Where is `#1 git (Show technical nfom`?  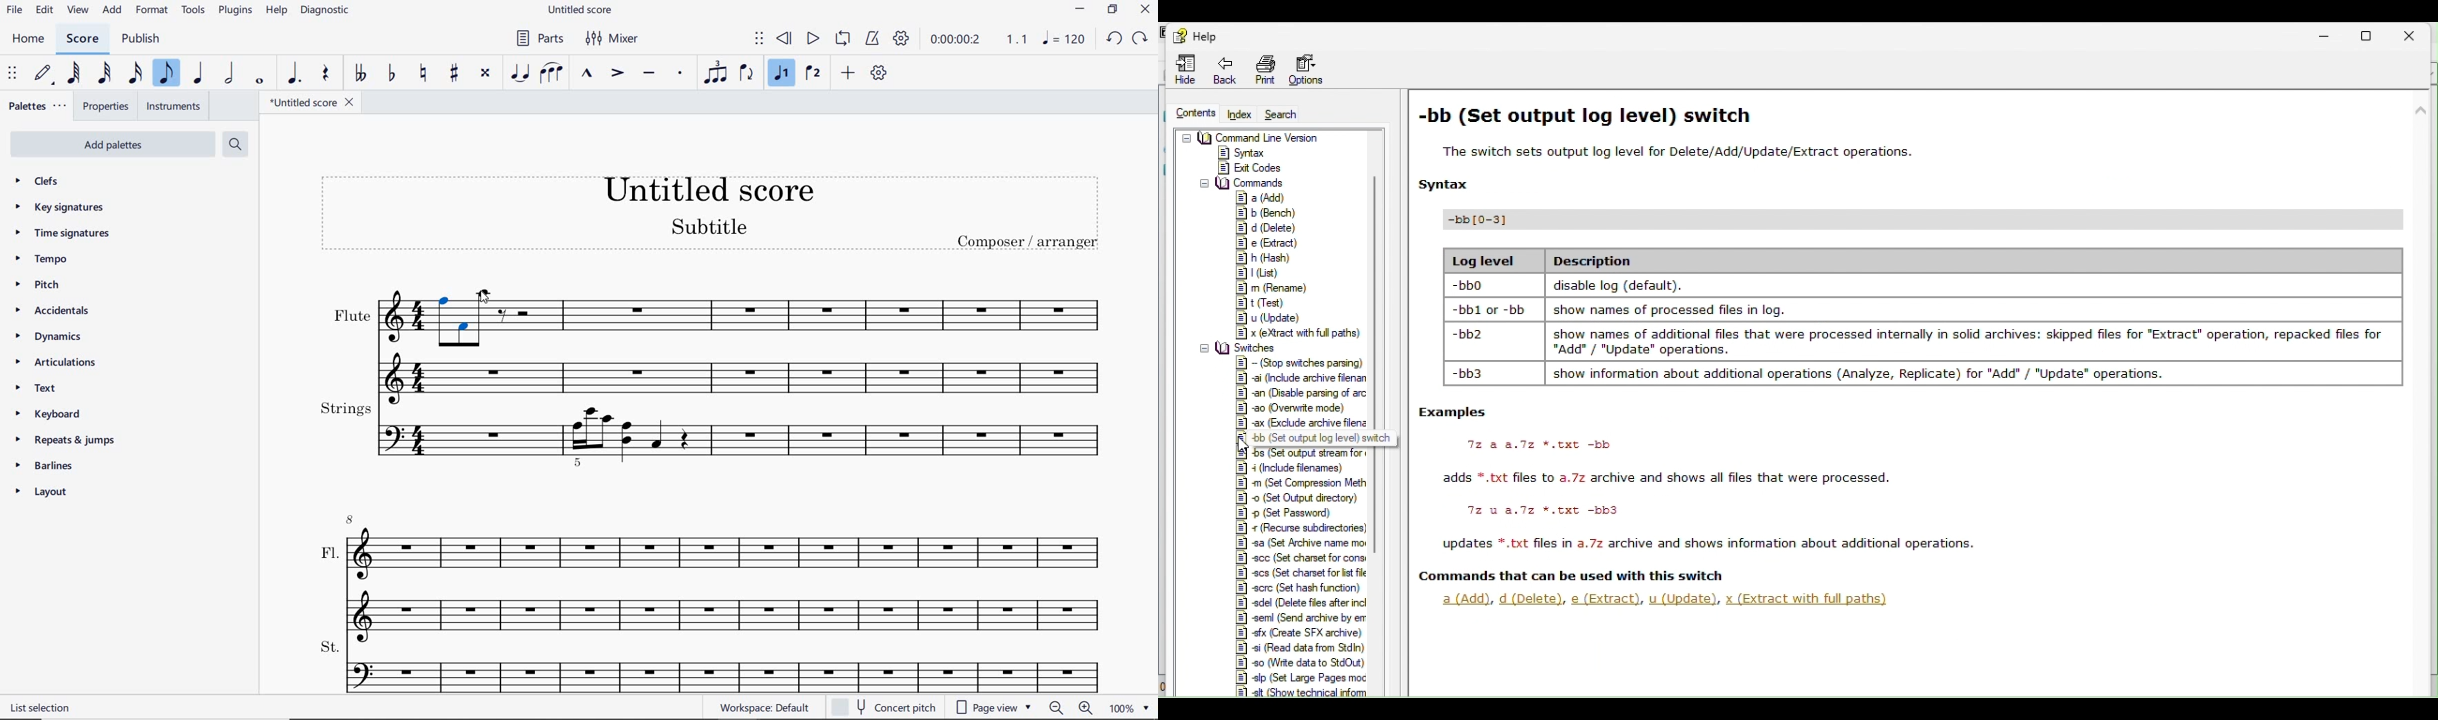
#1 git (Show technical nfom is located at coordinates (1308, 692).